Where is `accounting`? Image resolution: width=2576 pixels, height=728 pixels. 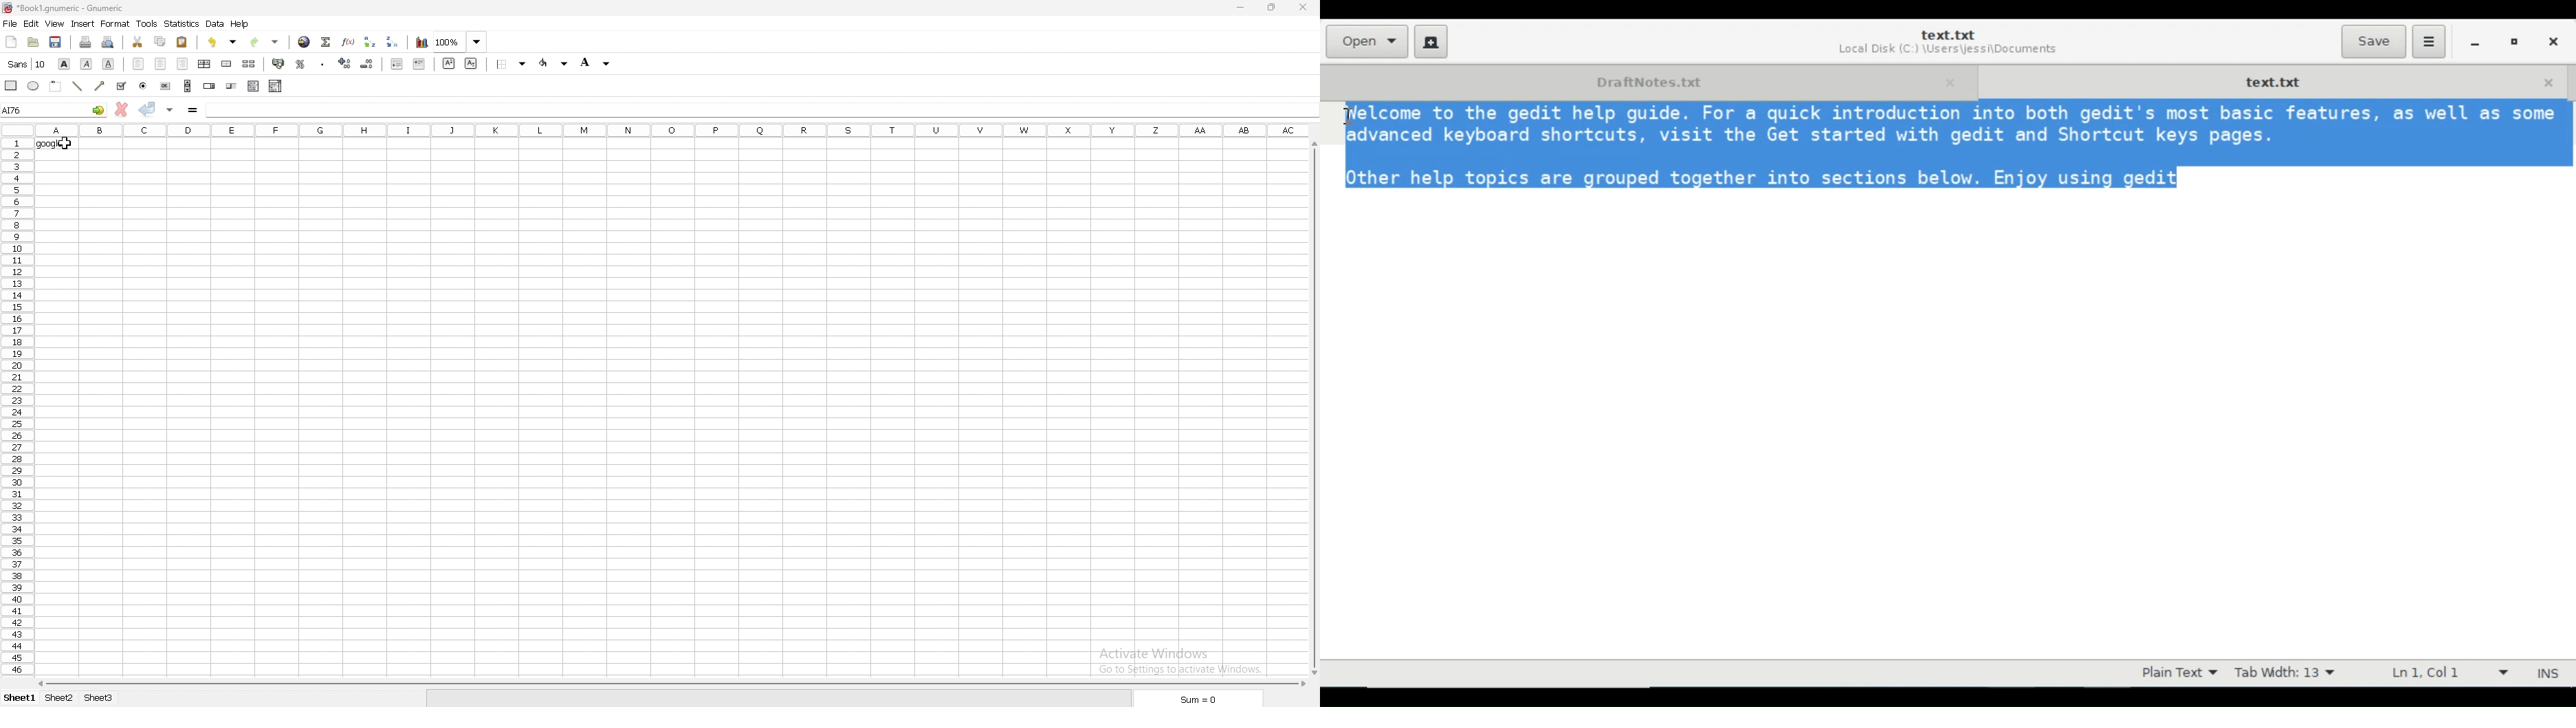 accounting is located at coordinates (279, 63).